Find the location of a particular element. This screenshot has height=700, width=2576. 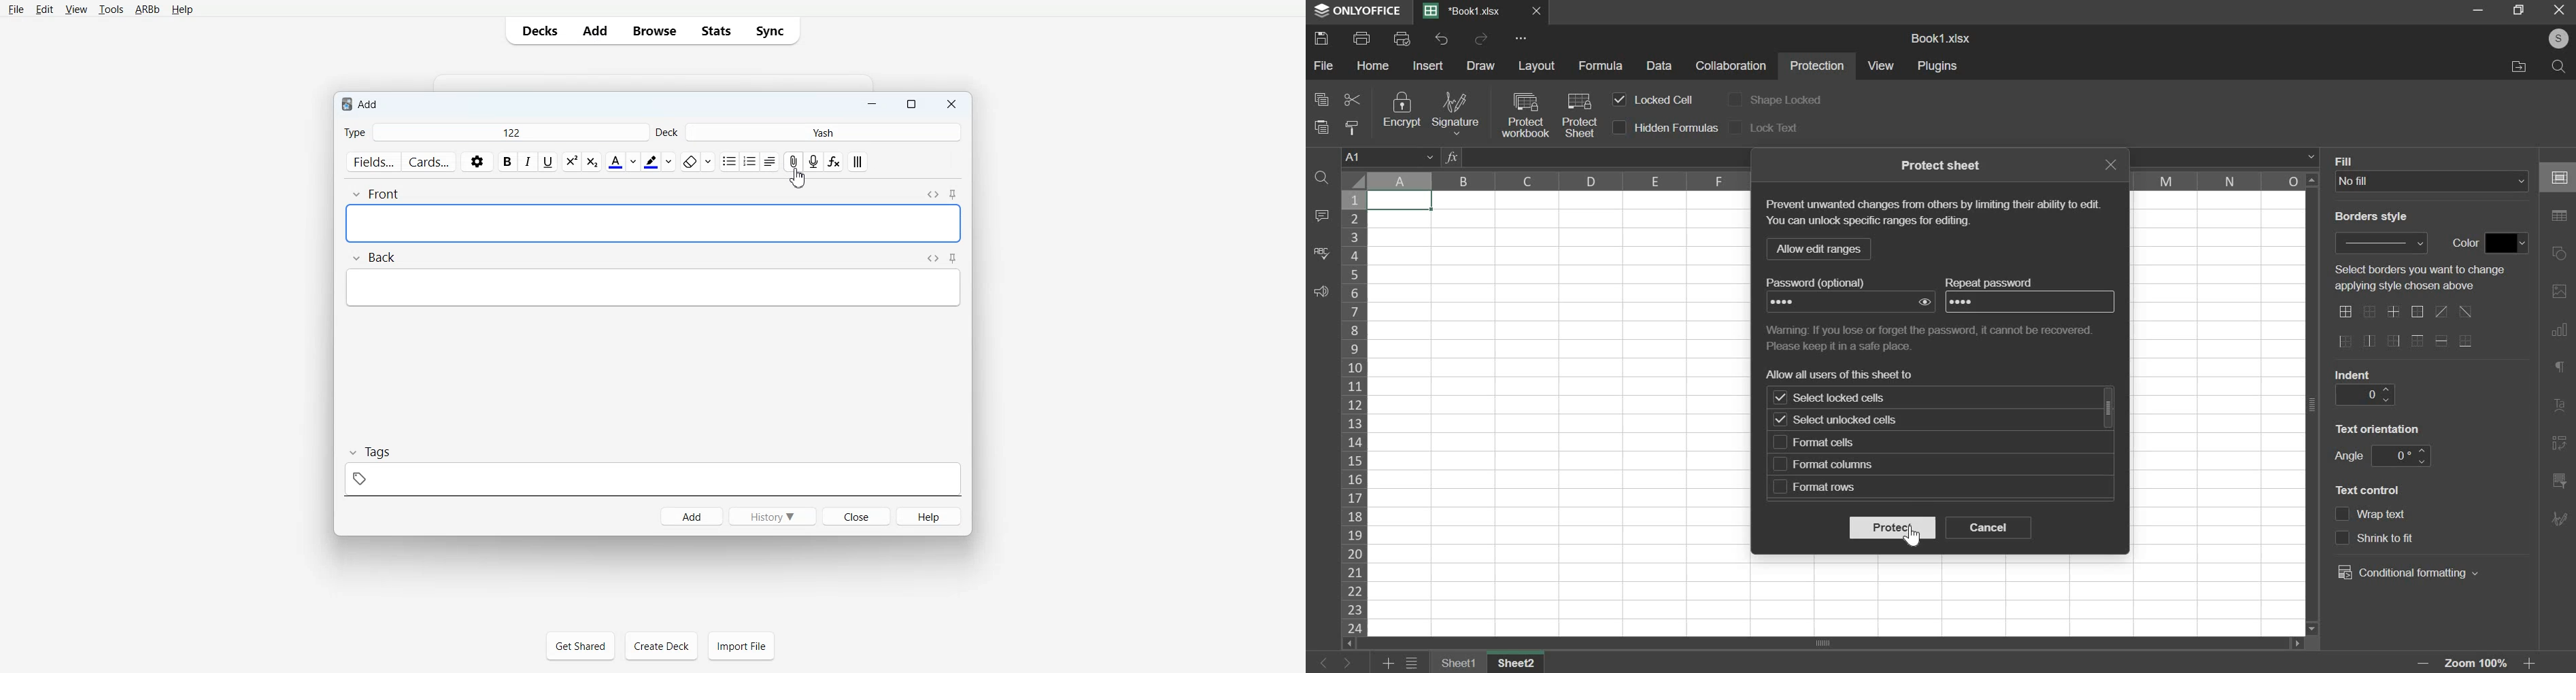

cursor is located at coordinates (791, 180).